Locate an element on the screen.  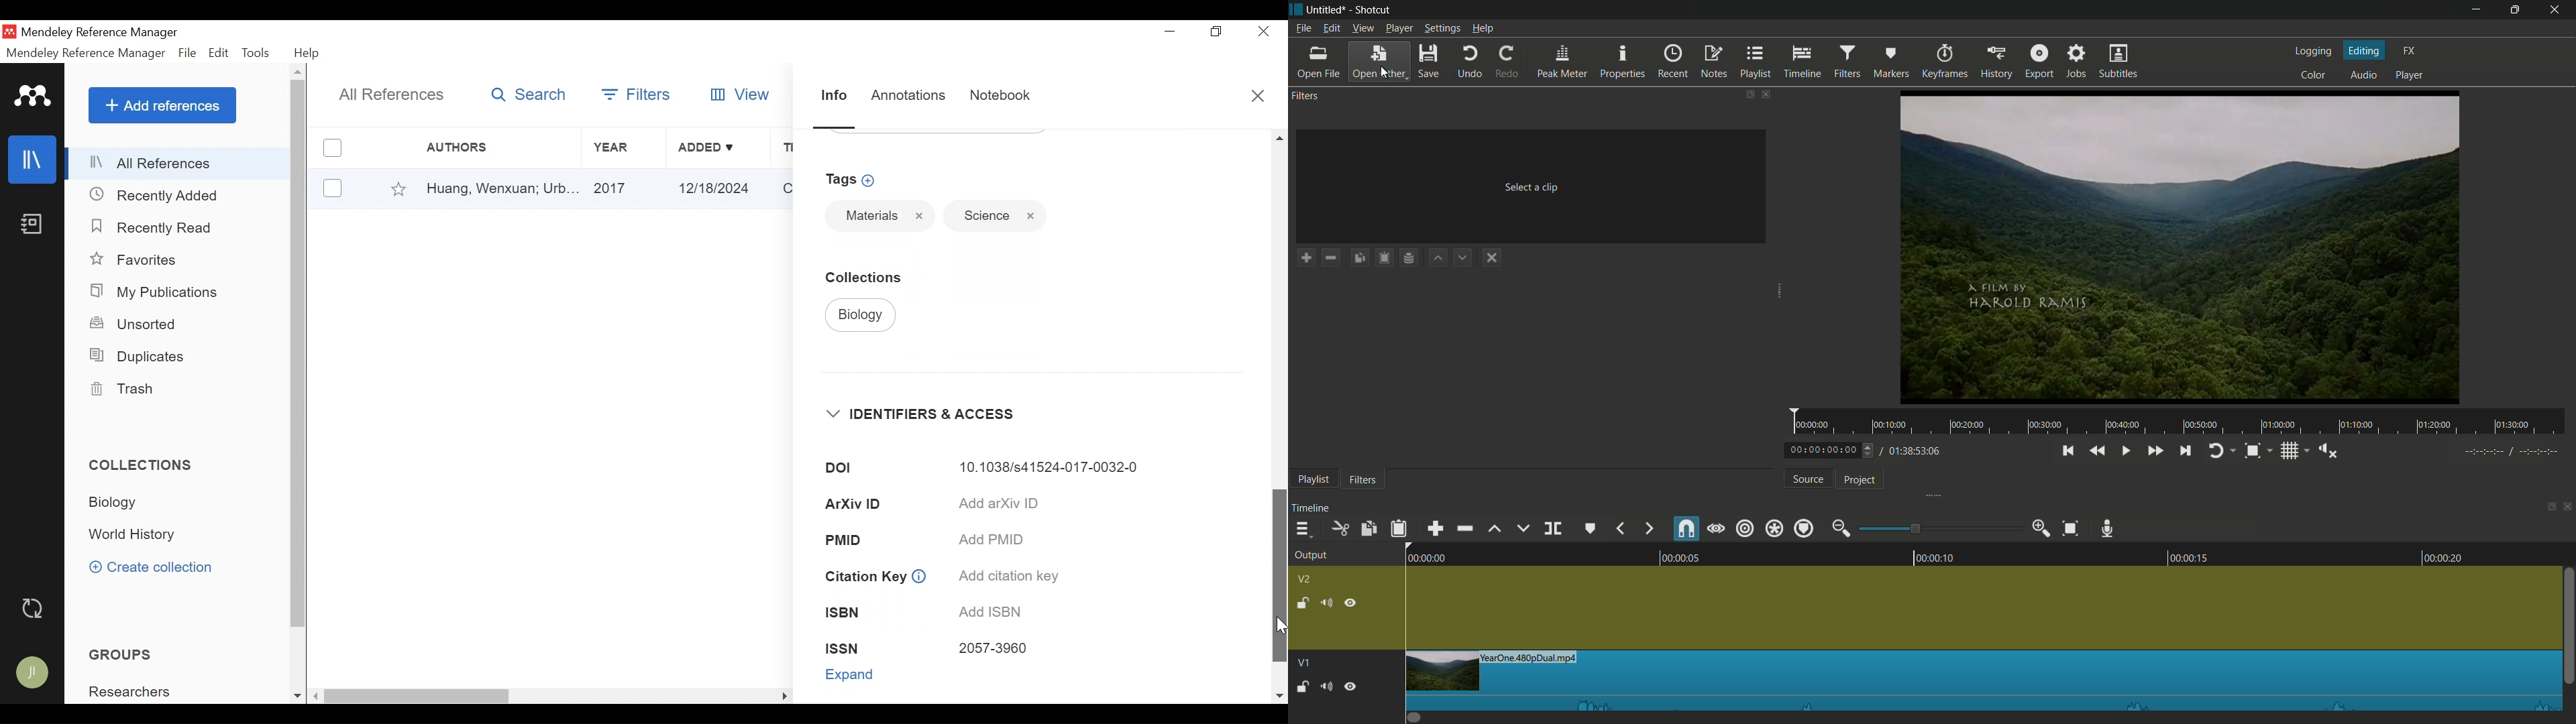
ripple markers is located at coordinates (1803, 529).